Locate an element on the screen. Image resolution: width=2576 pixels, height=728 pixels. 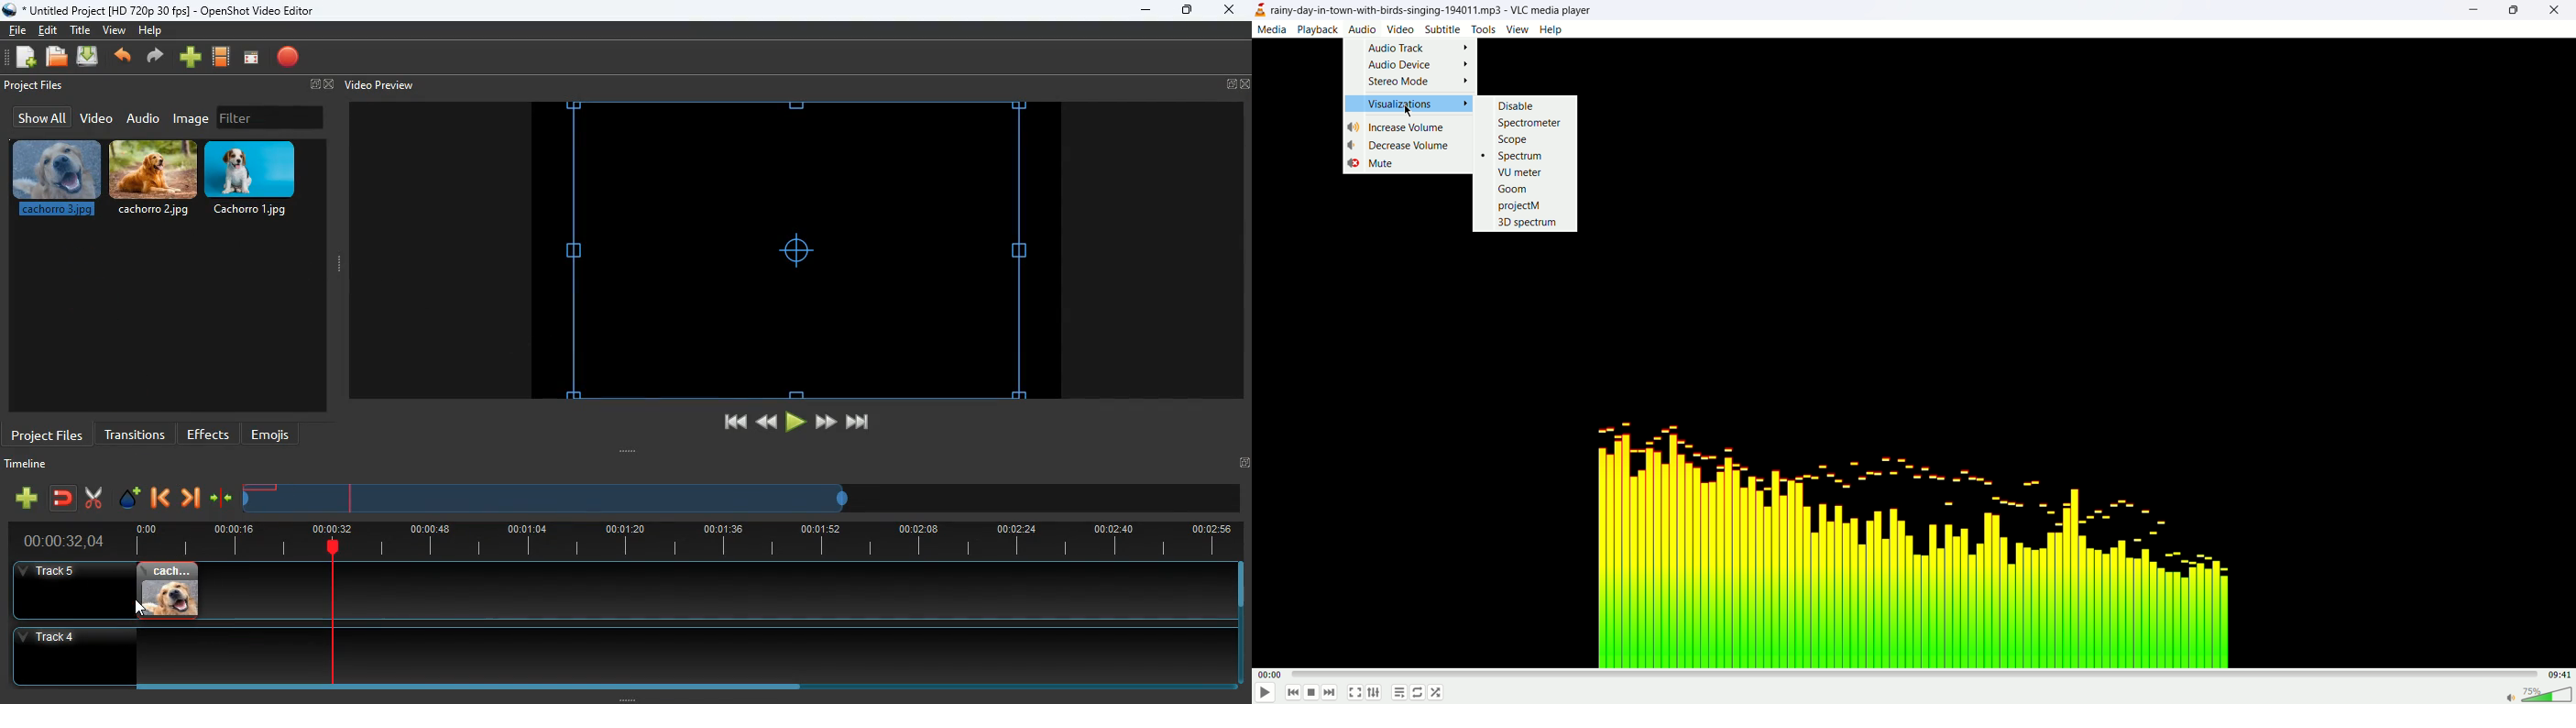
audio device is located at coordinates (1419, 64).